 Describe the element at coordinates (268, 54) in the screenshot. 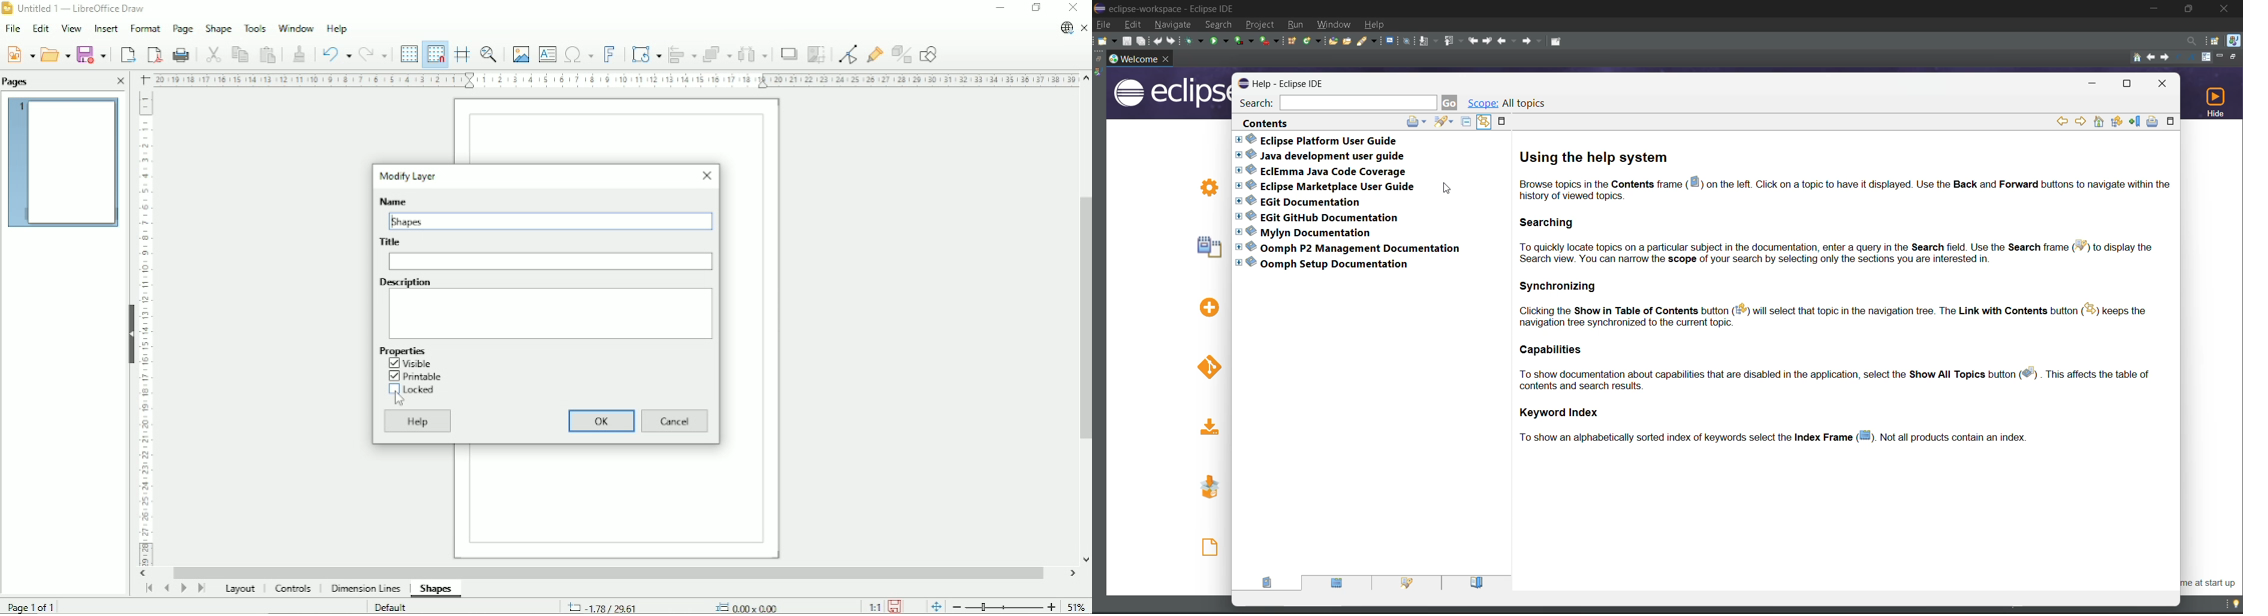

I see `Paste` at that location.